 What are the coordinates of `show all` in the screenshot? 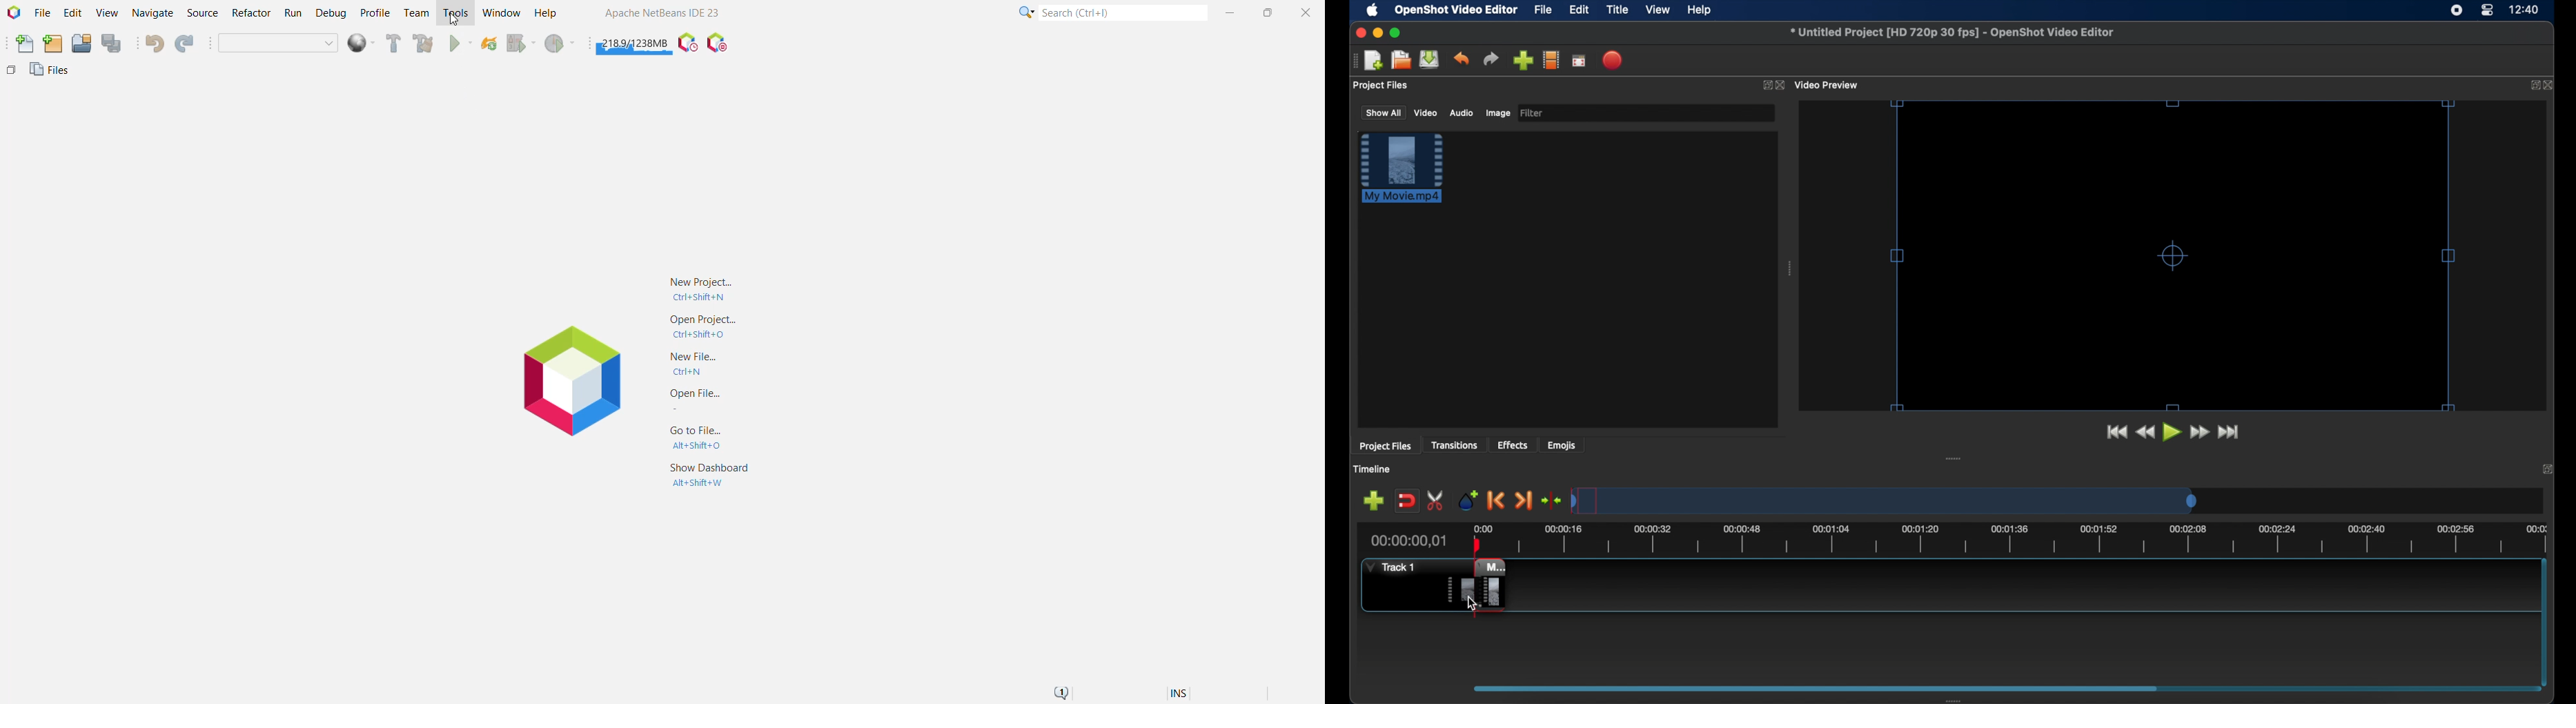 It's located at (1383, 112).